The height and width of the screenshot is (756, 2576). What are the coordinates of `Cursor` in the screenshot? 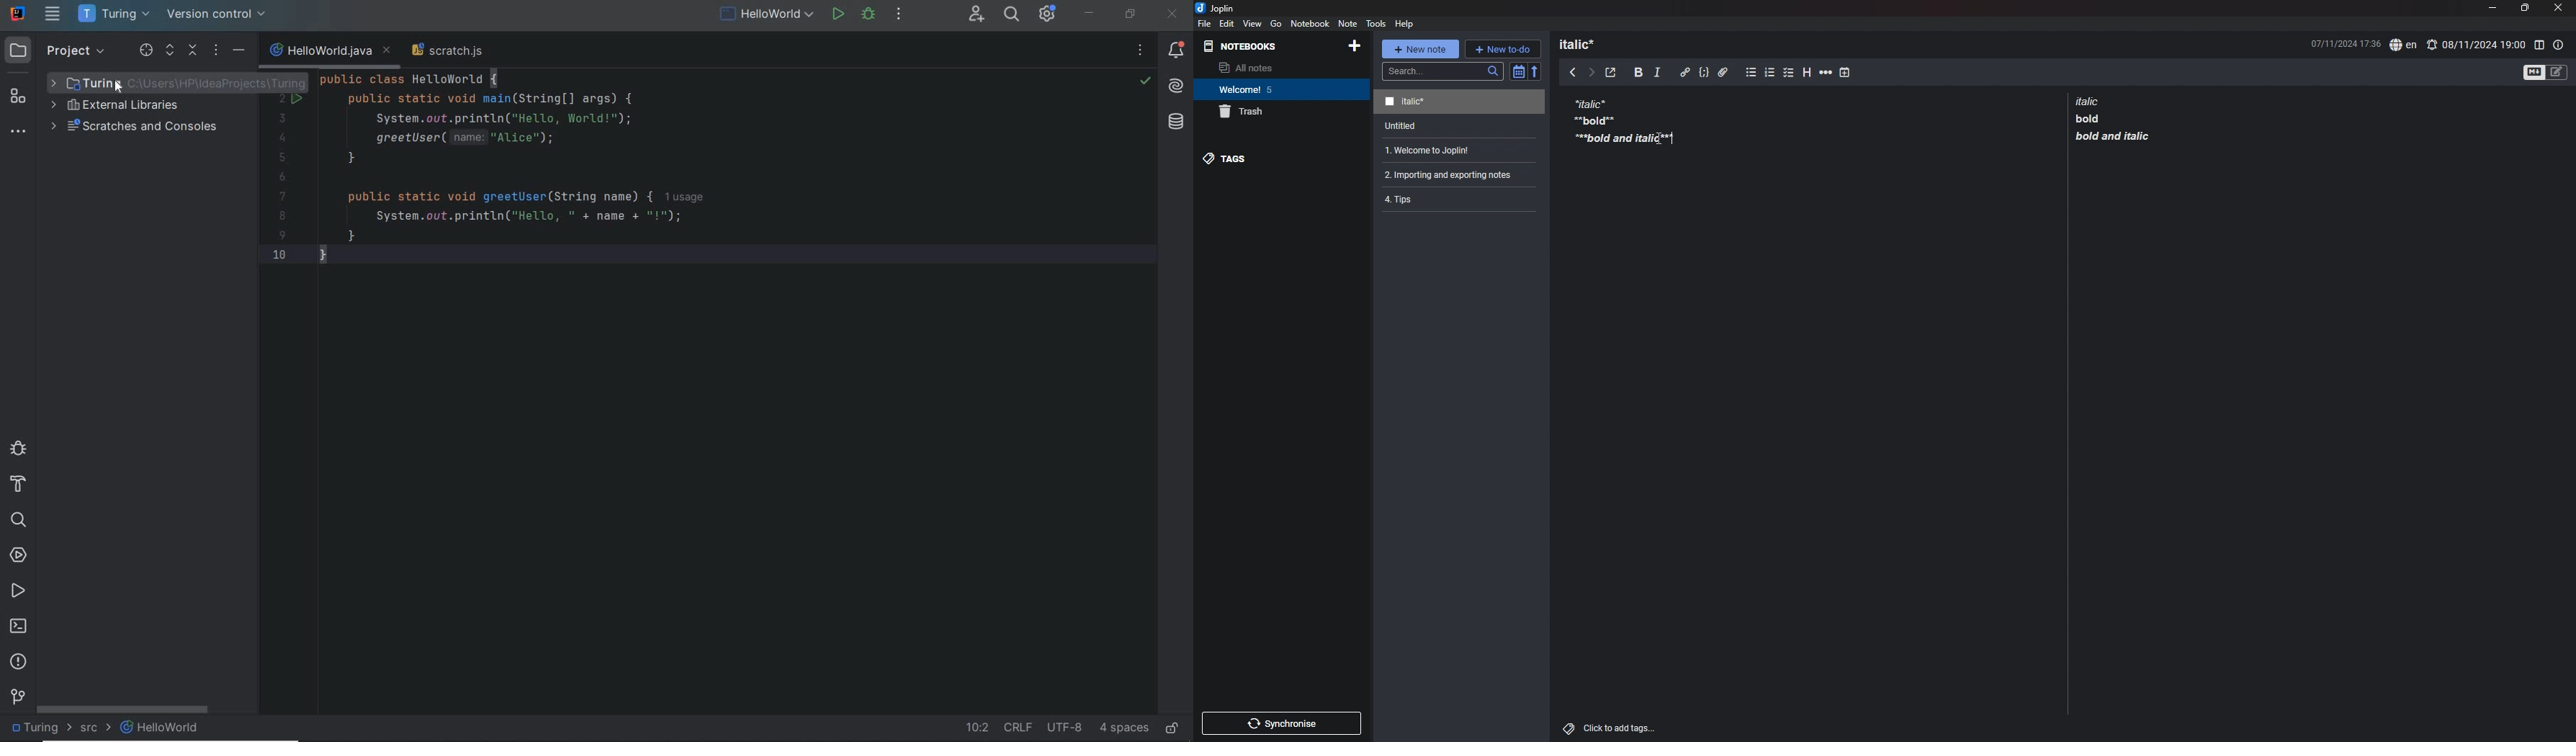 It's located at (1675, 138).